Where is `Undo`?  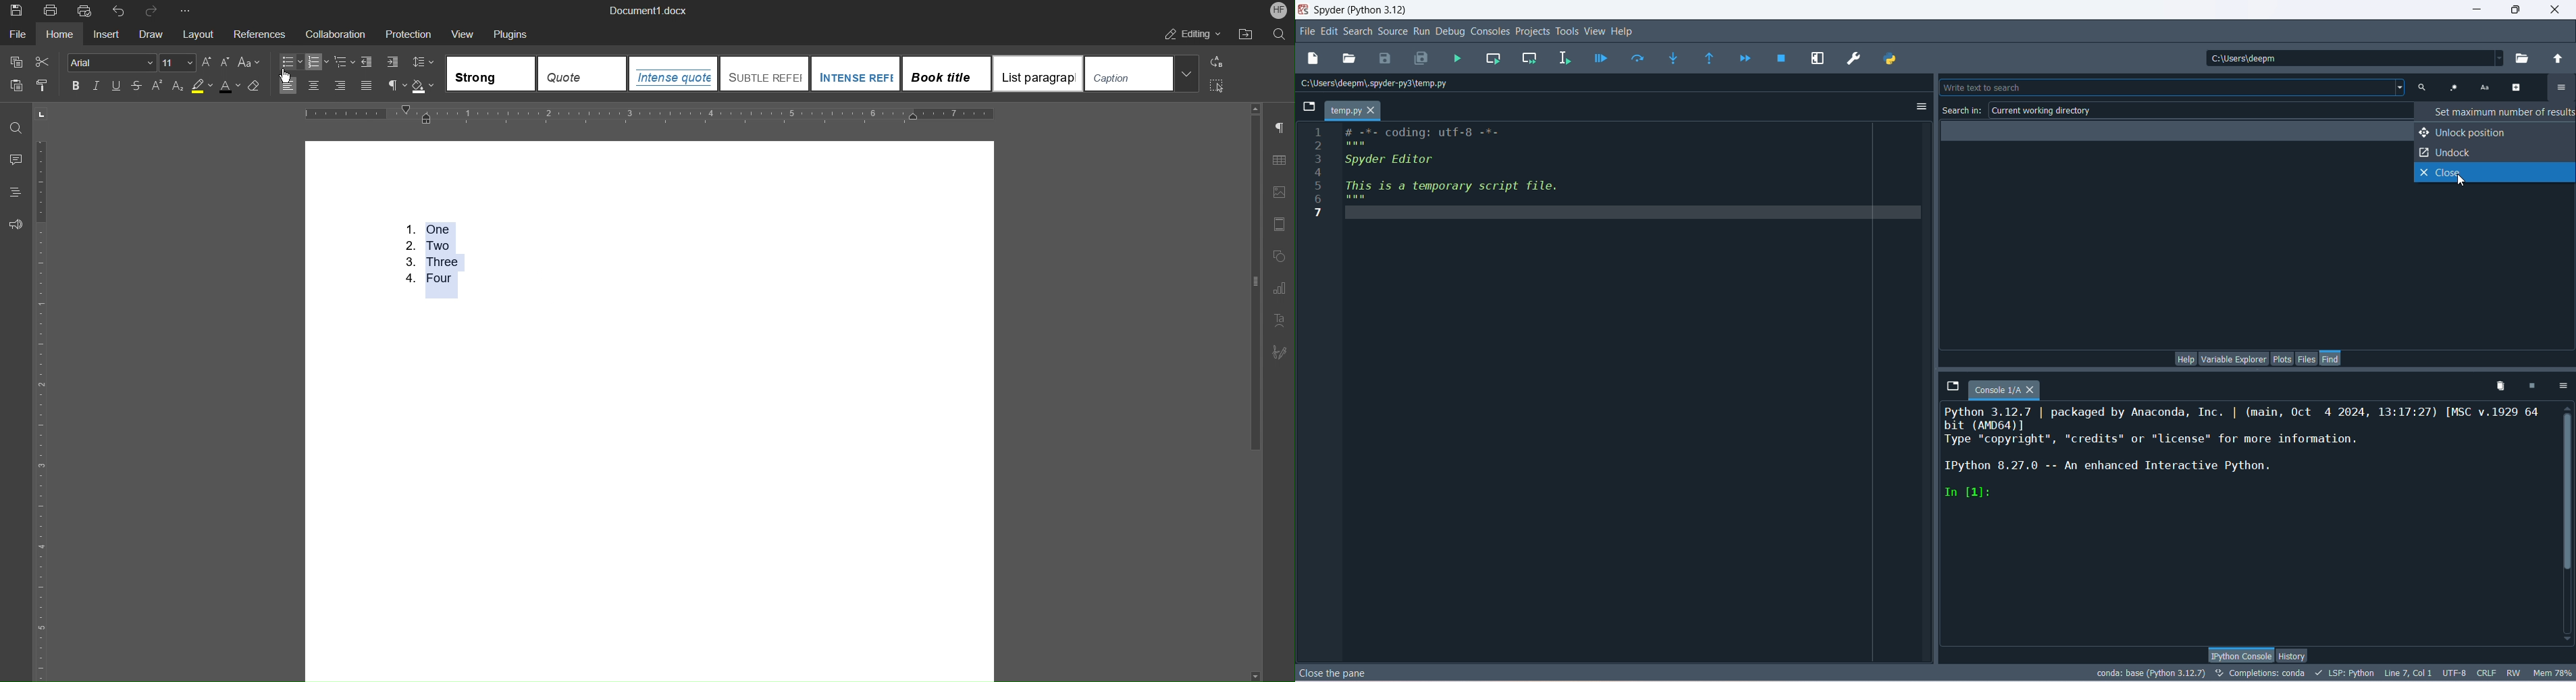
Undo is located at coordinates (119, 9).